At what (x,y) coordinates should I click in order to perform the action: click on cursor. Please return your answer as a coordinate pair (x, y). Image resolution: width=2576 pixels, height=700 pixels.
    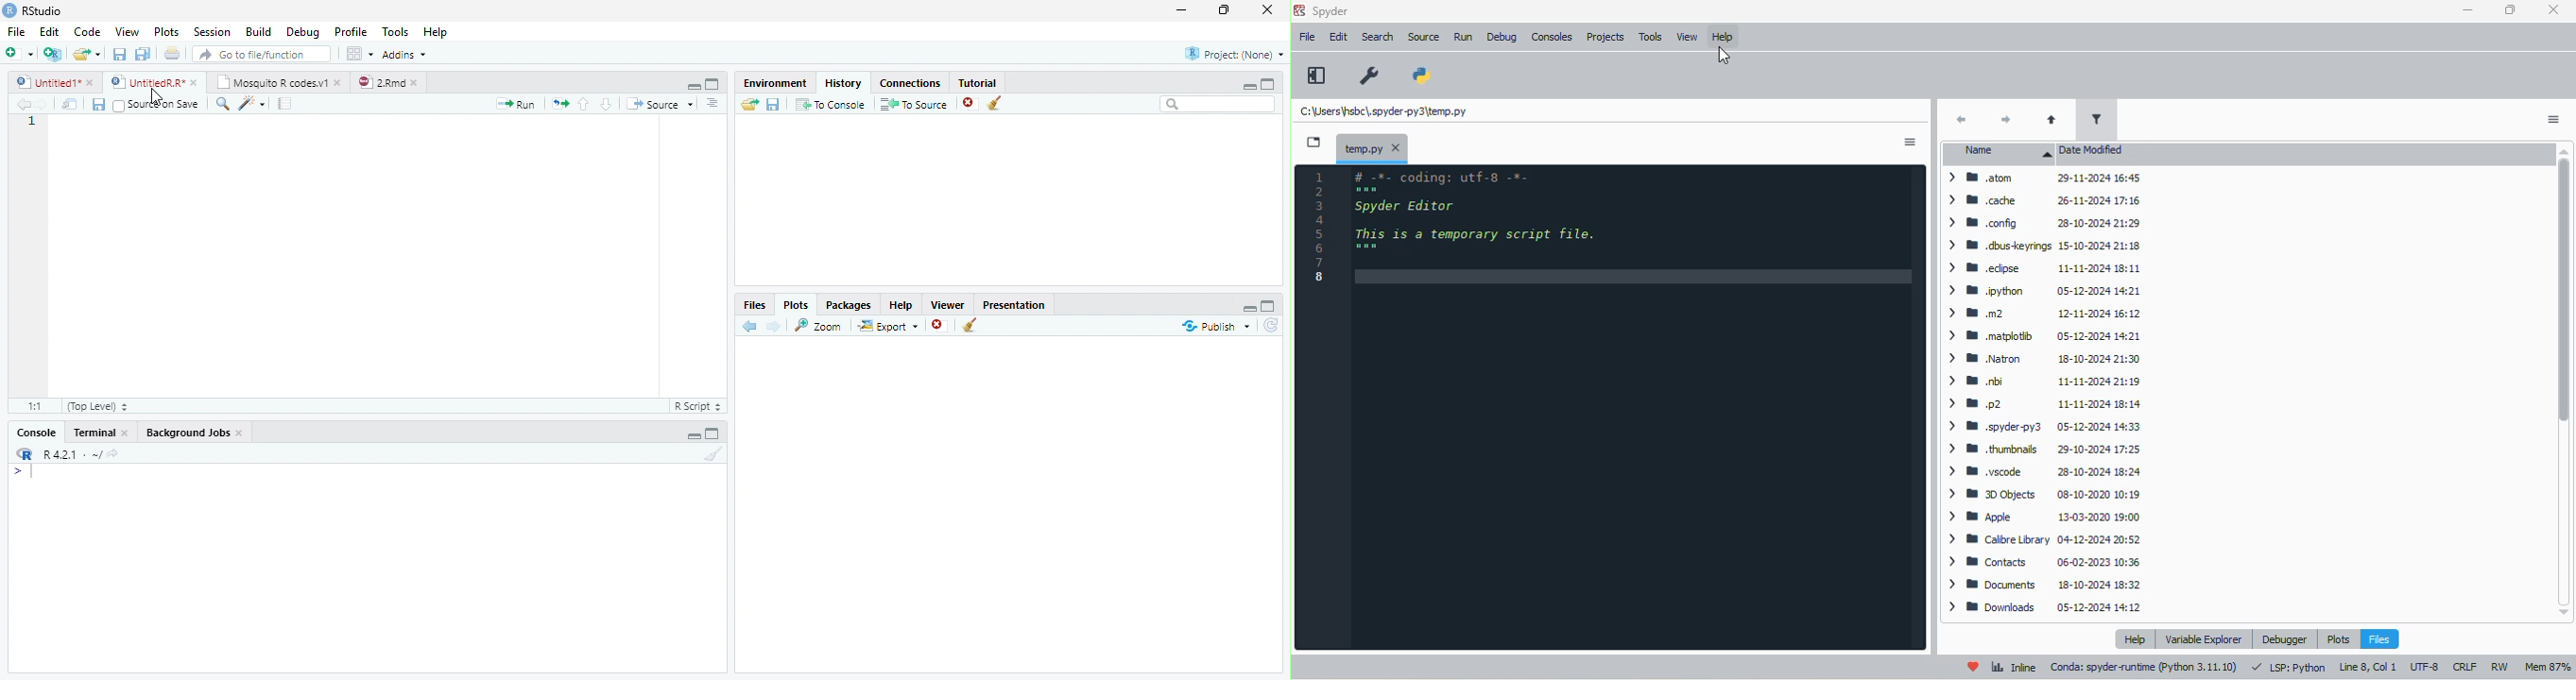
    Looking at the image, I should click on (1723, 56).